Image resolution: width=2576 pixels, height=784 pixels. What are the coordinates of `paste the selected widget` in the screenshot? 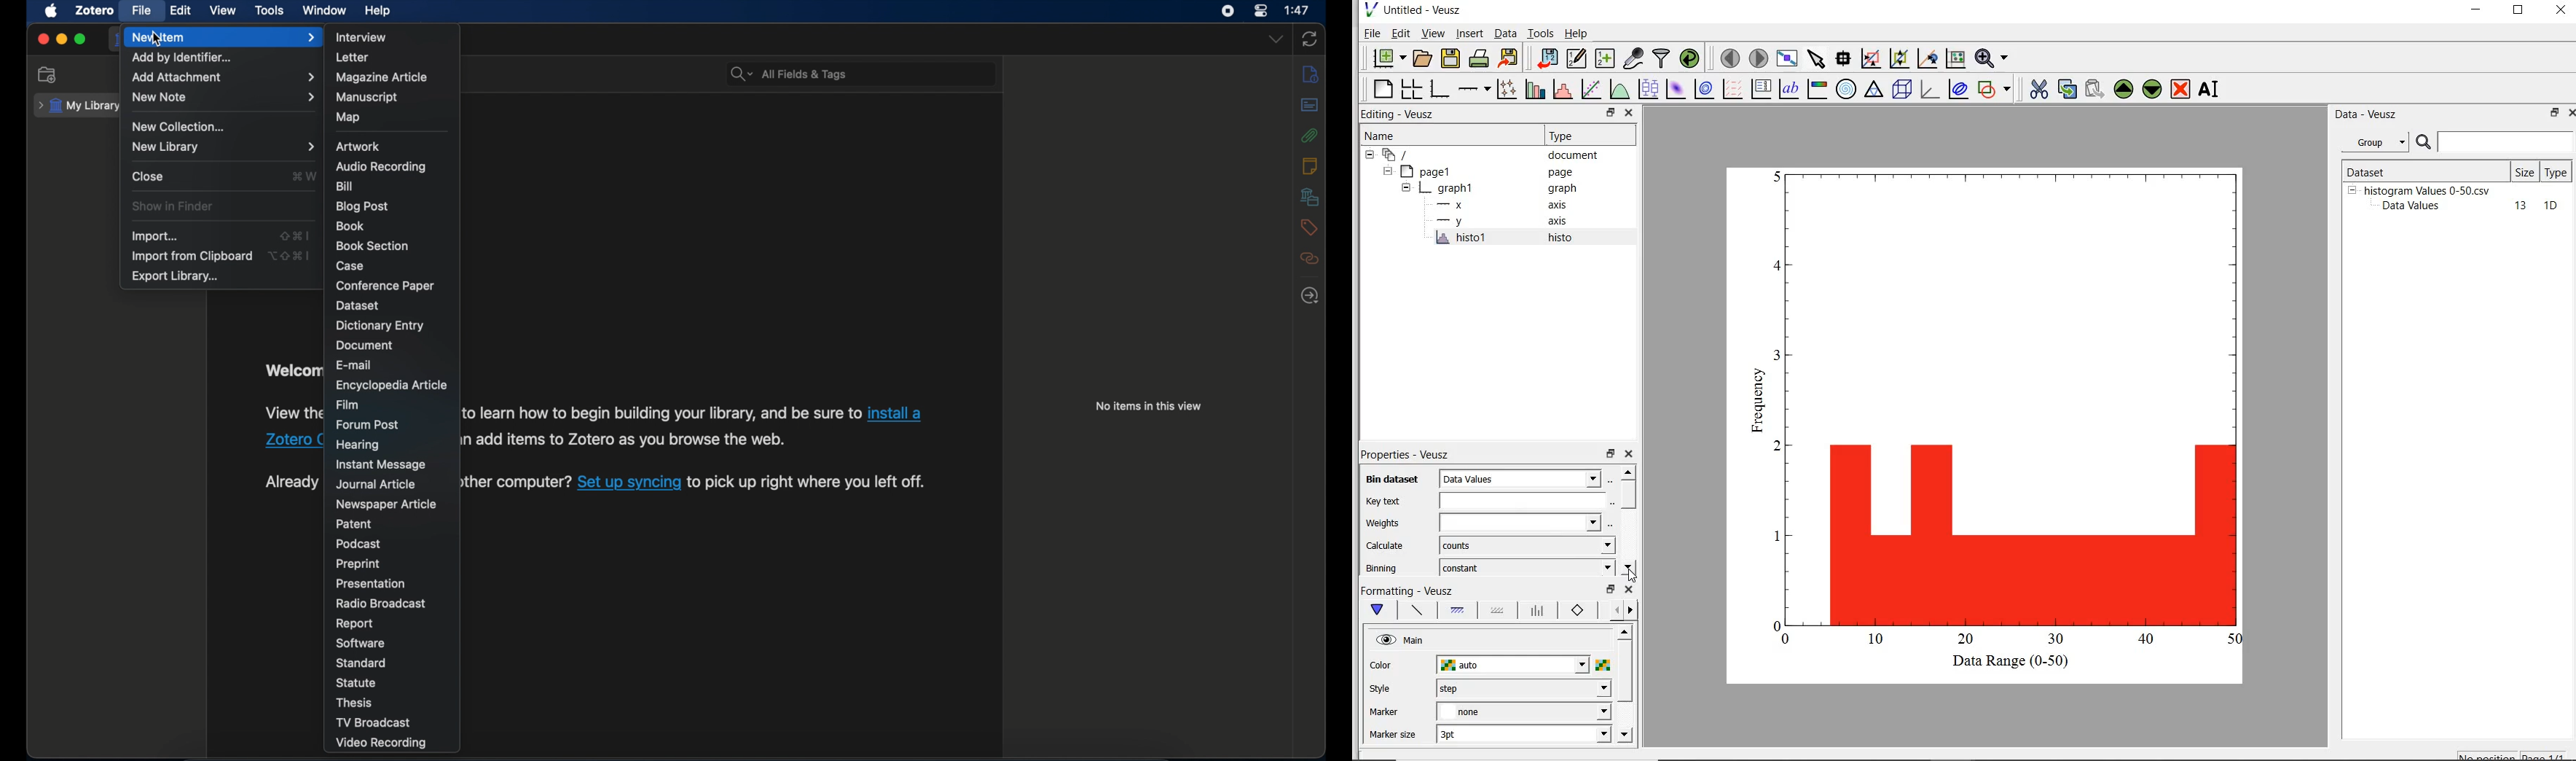 It's located at (2094, 90).